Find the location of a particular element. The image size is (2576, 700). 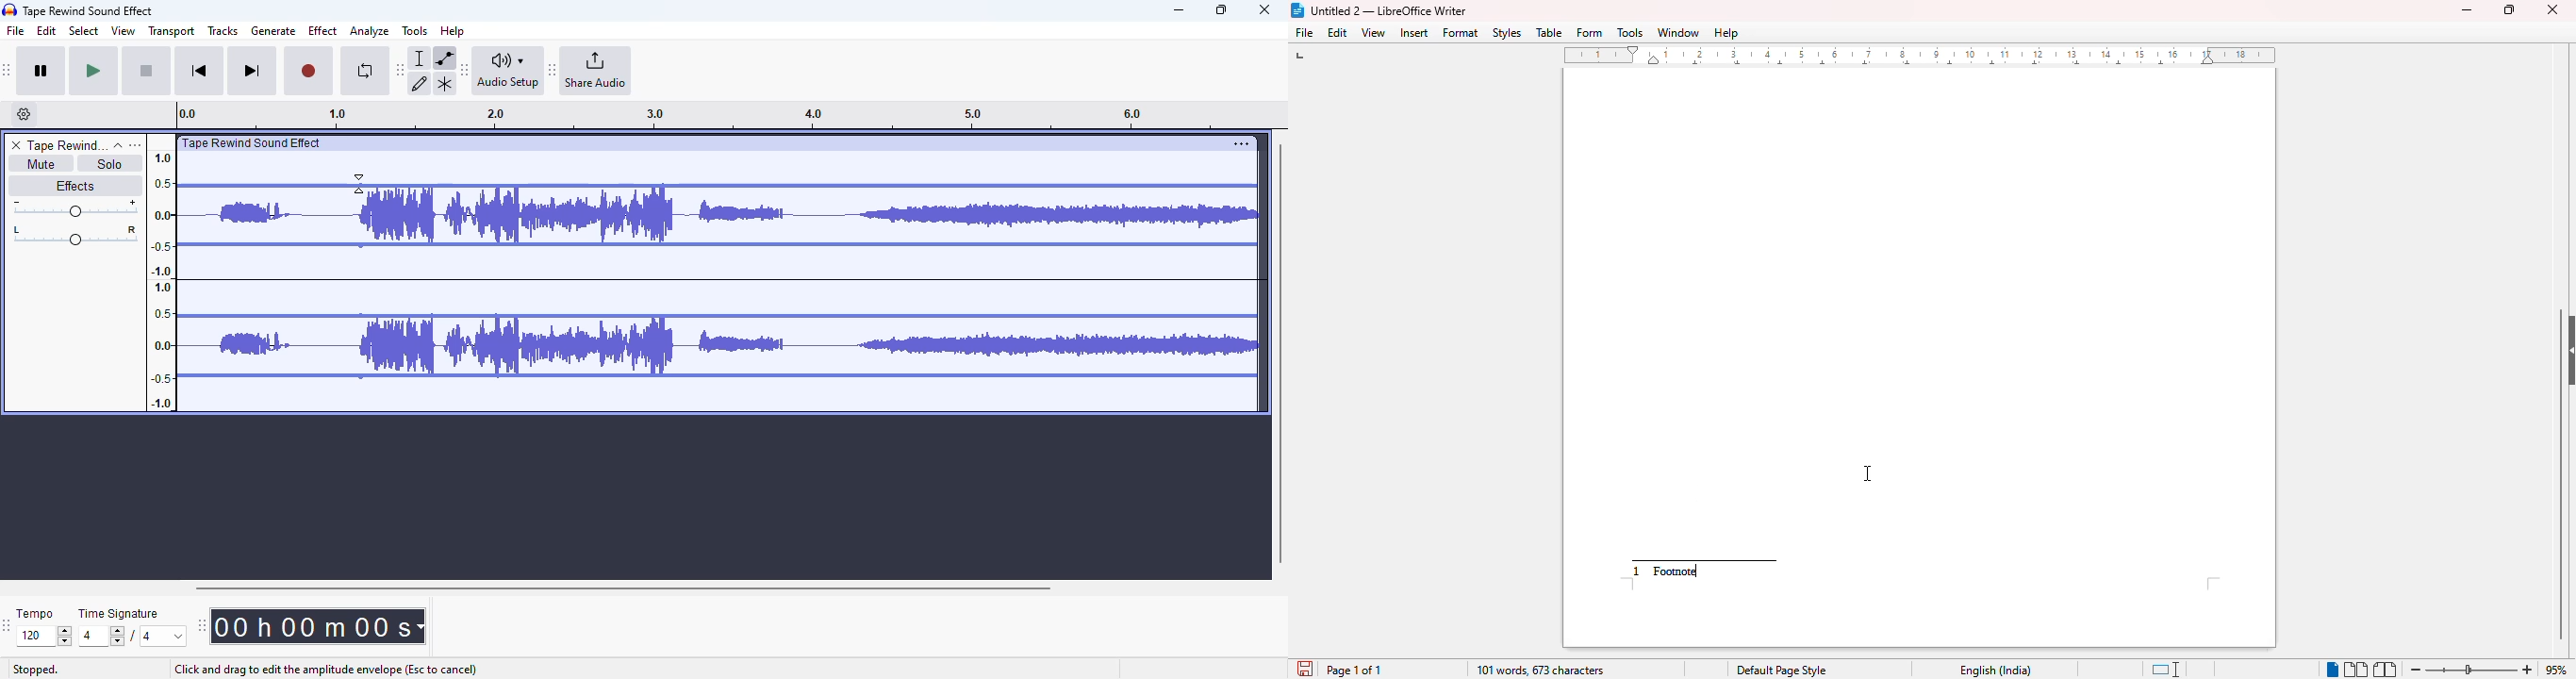

mute is located at coordinates (40, 164).